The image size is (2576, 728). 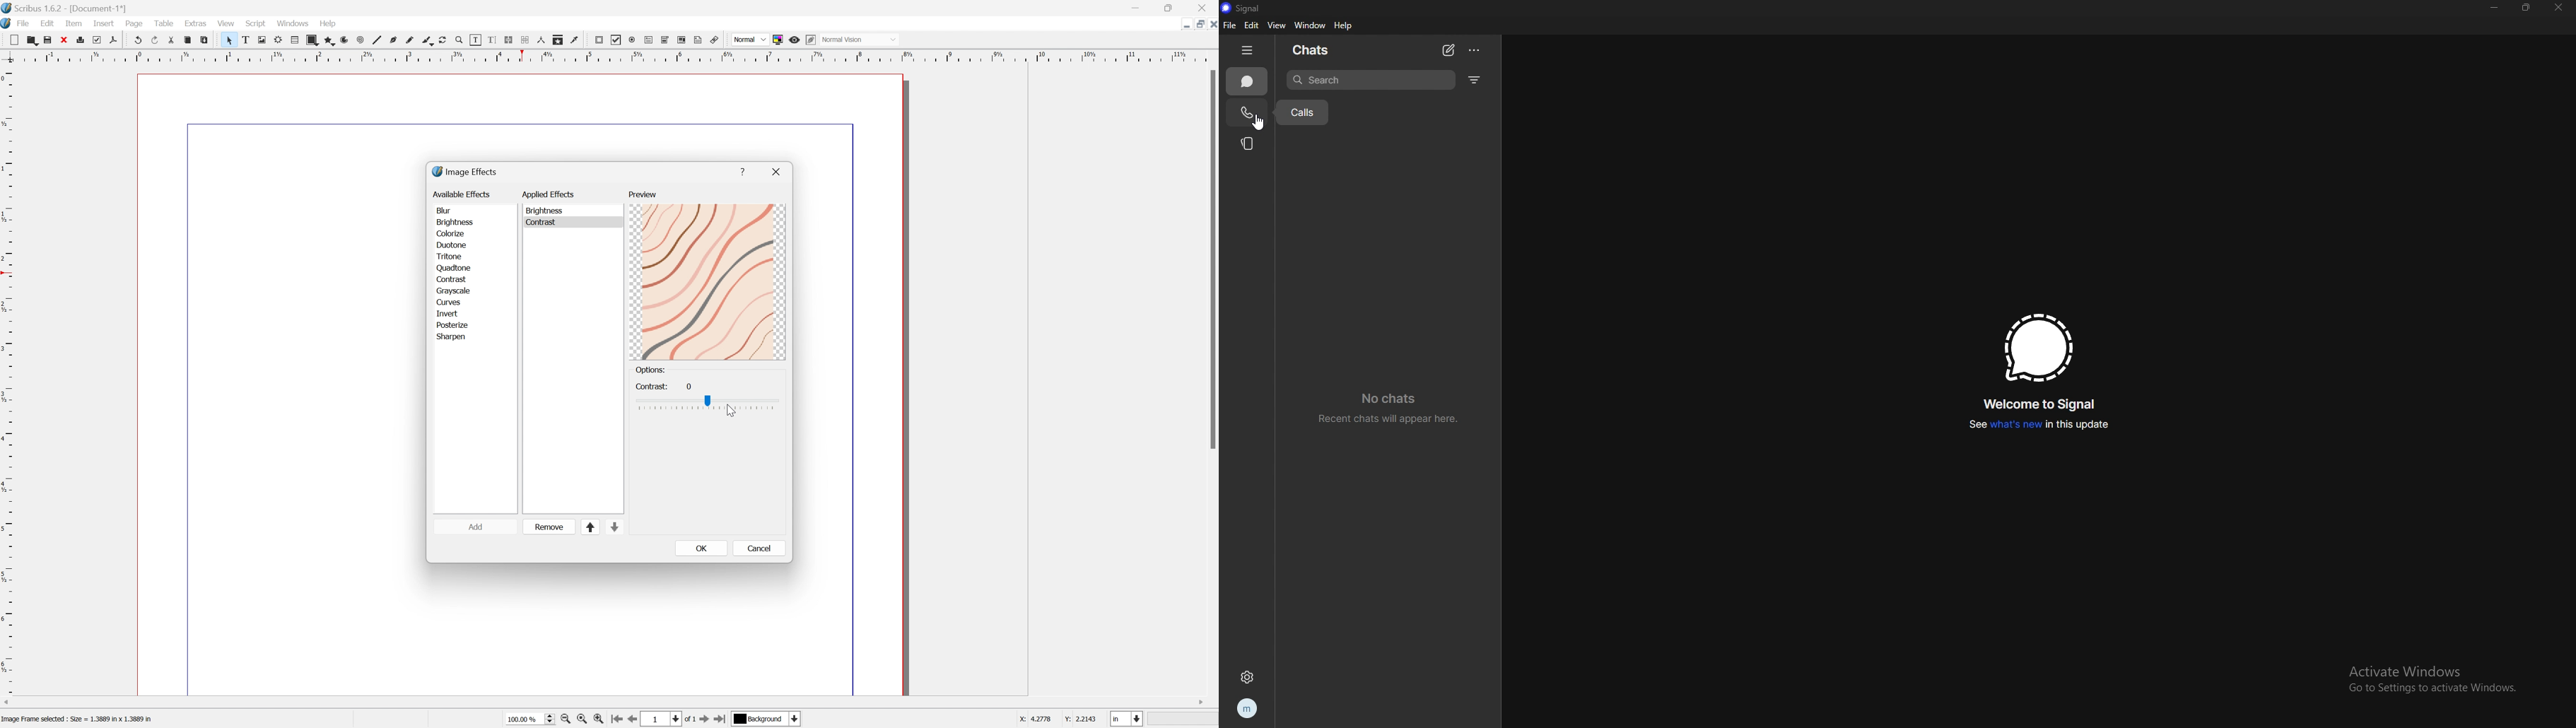 I want to click on posterize, so click(x=452, y=324).